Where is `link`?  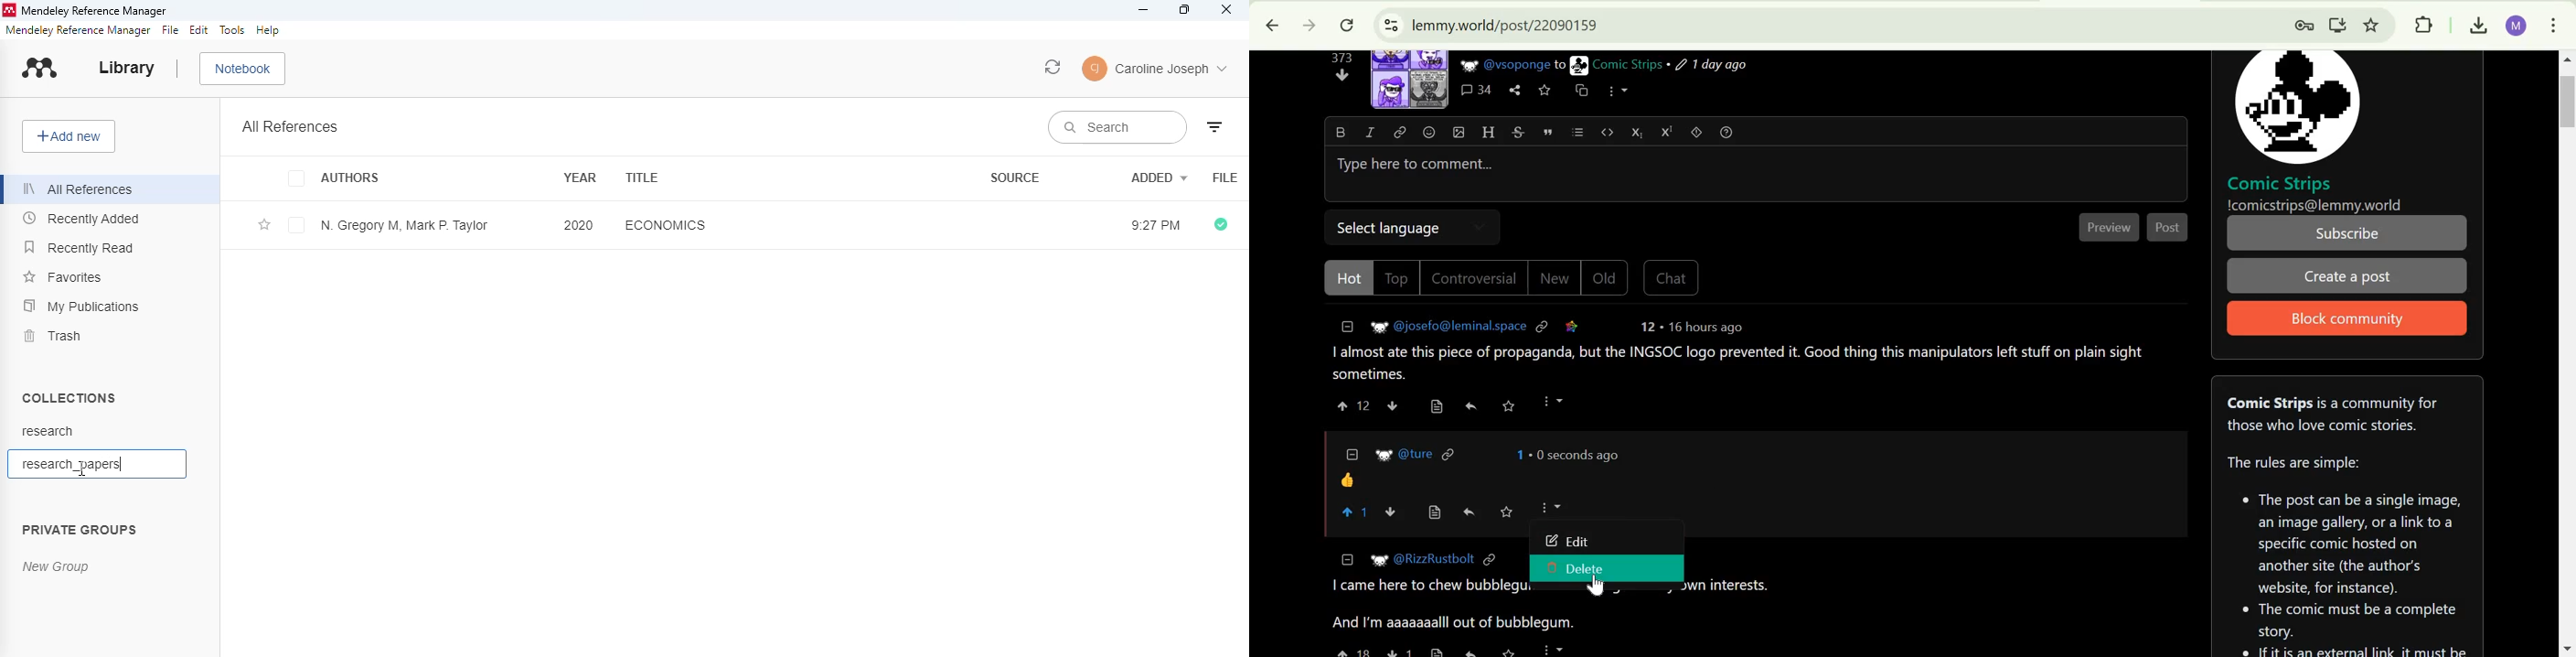 link is located at coordinates (1543, 325).